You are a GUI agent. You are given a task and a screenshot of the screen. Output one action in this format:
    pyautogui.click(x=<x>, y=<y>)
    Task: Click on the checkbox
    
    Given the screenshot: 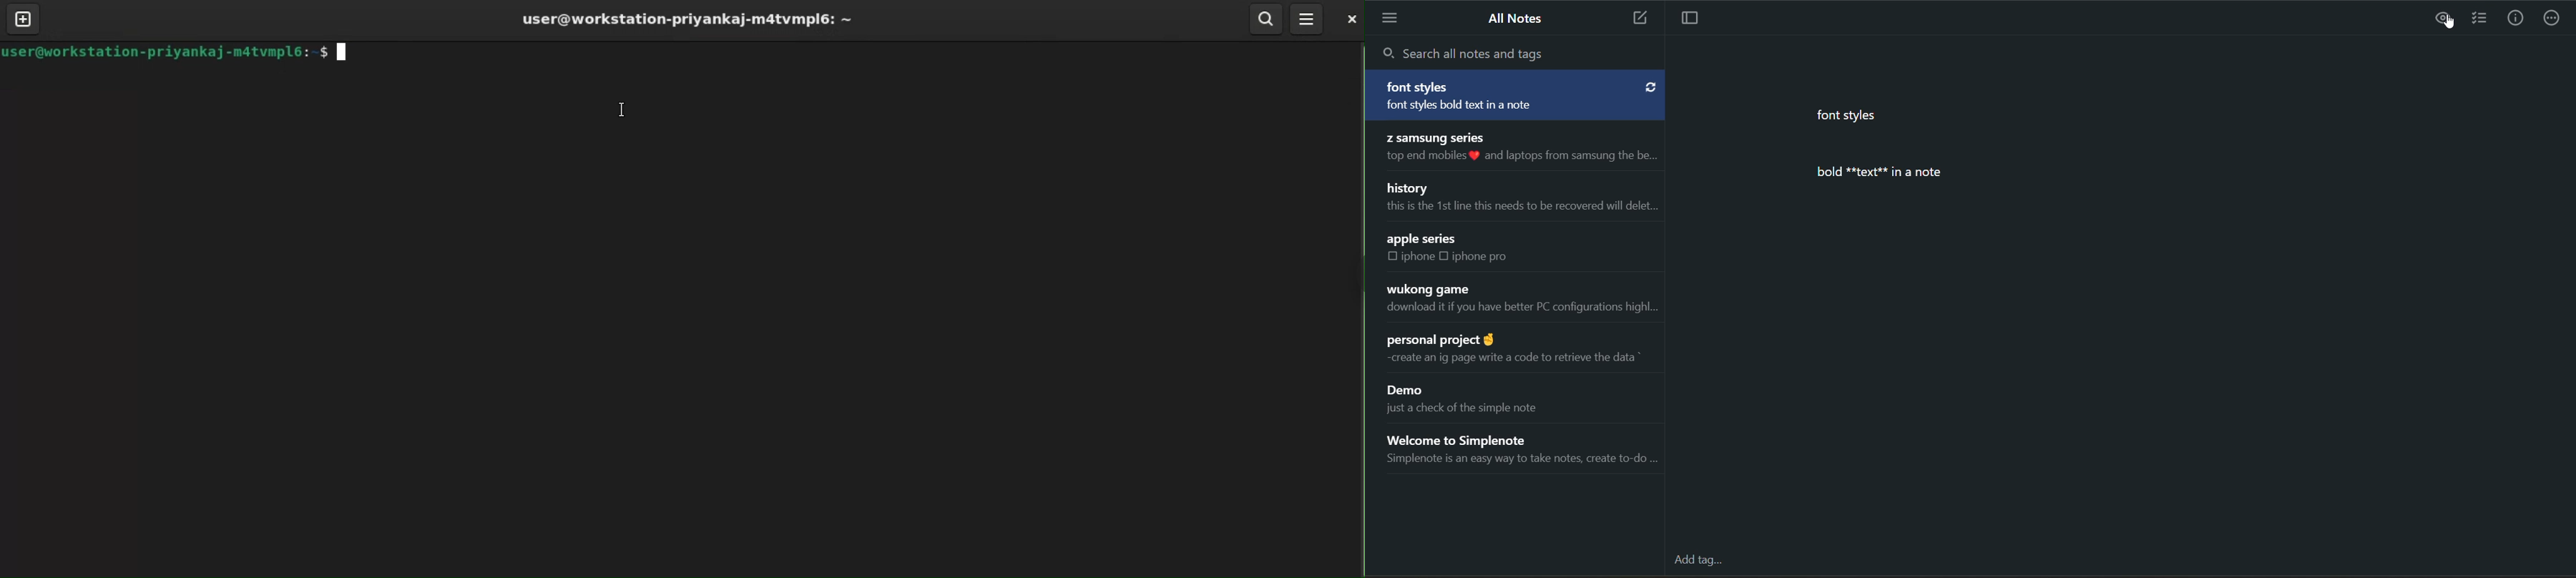 What is the action you would take?
    pyautogui.click(x=1447, y=256)
    